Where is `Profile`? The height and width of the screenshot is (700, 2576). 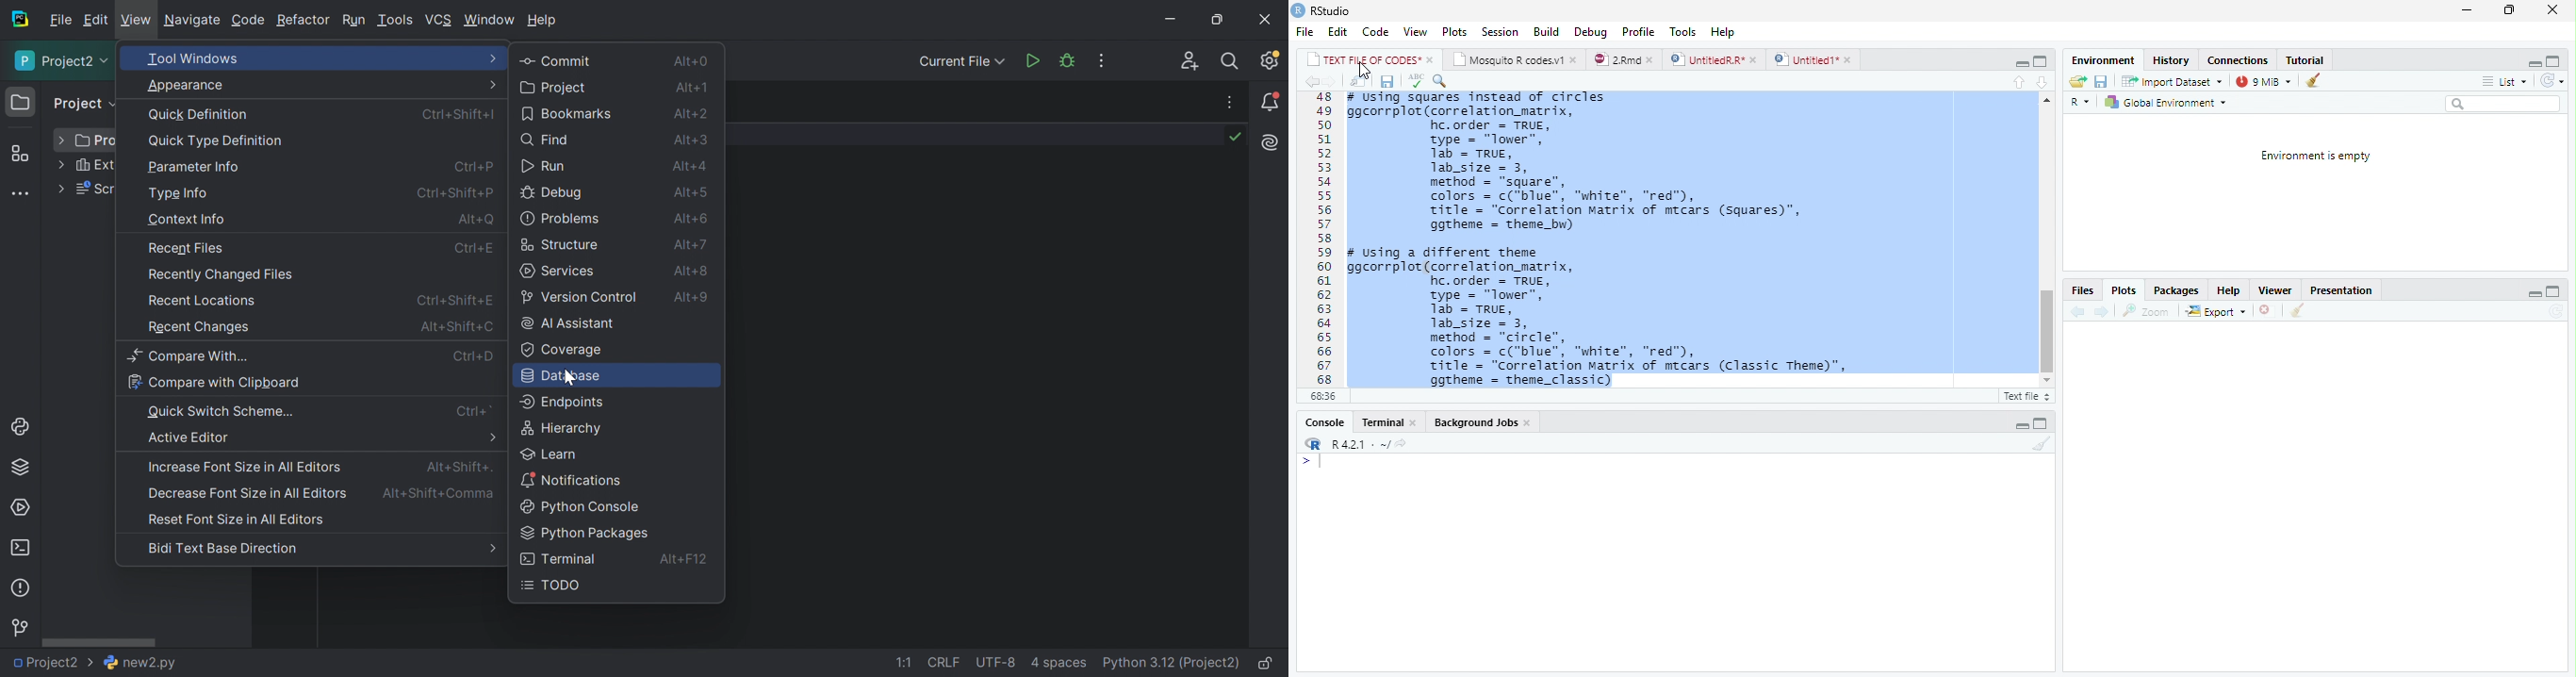 Profile is located at coordinates (1637, 31).